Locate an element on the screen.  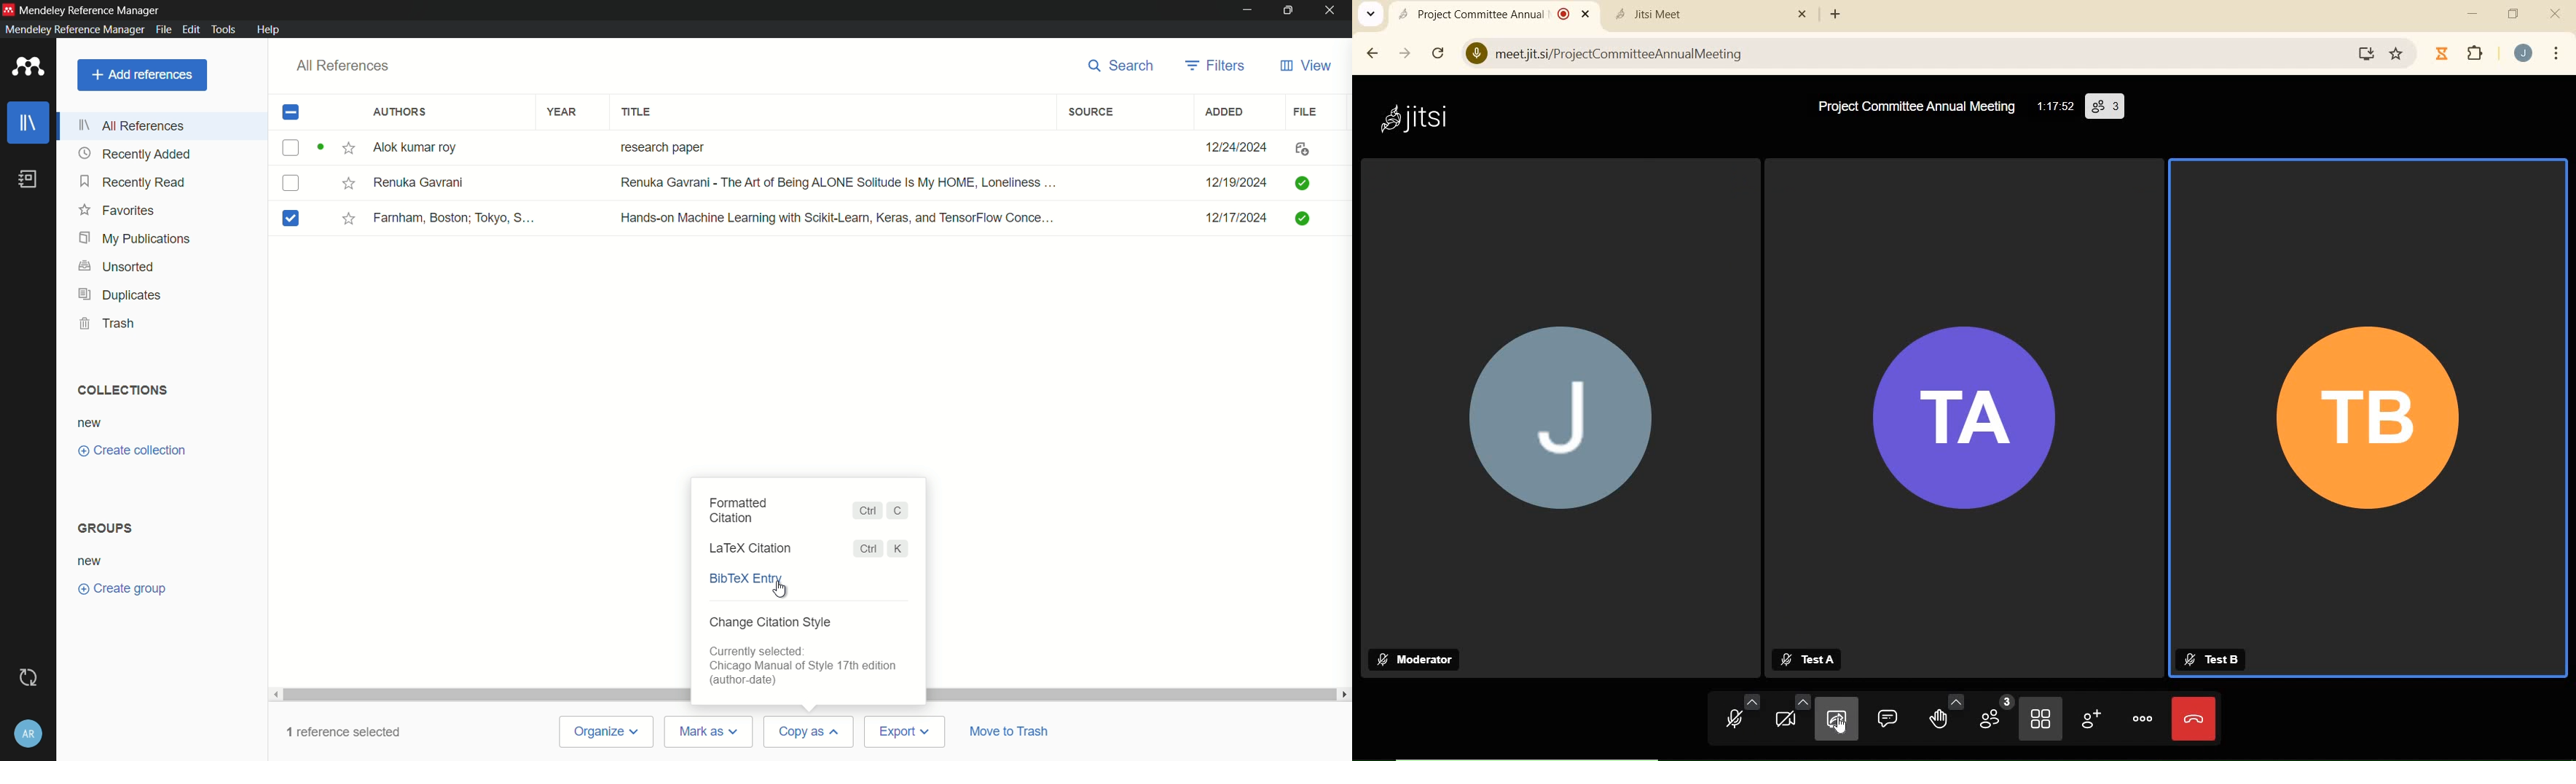
all references is located at coordinates (132, 125).